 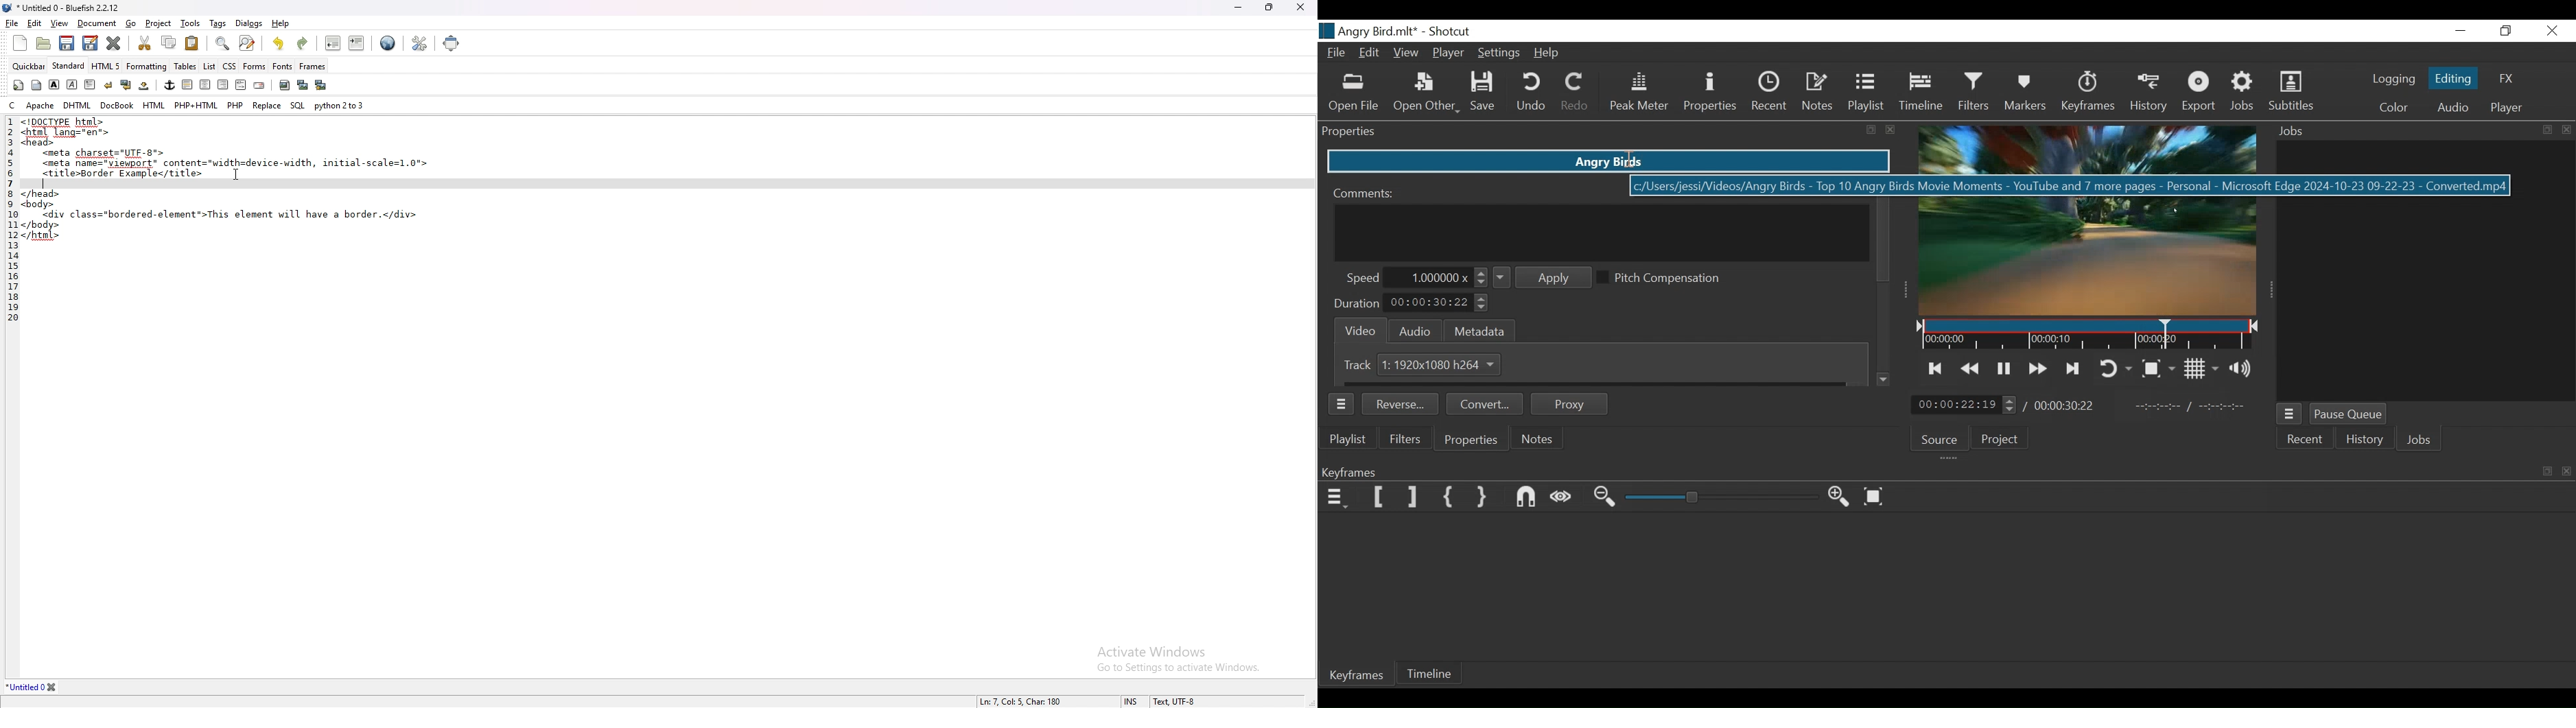 What do you see at coordinates (2117, 368) in the screenshot?
I see `Toggle player looping` at bounding box center [2117, 368].